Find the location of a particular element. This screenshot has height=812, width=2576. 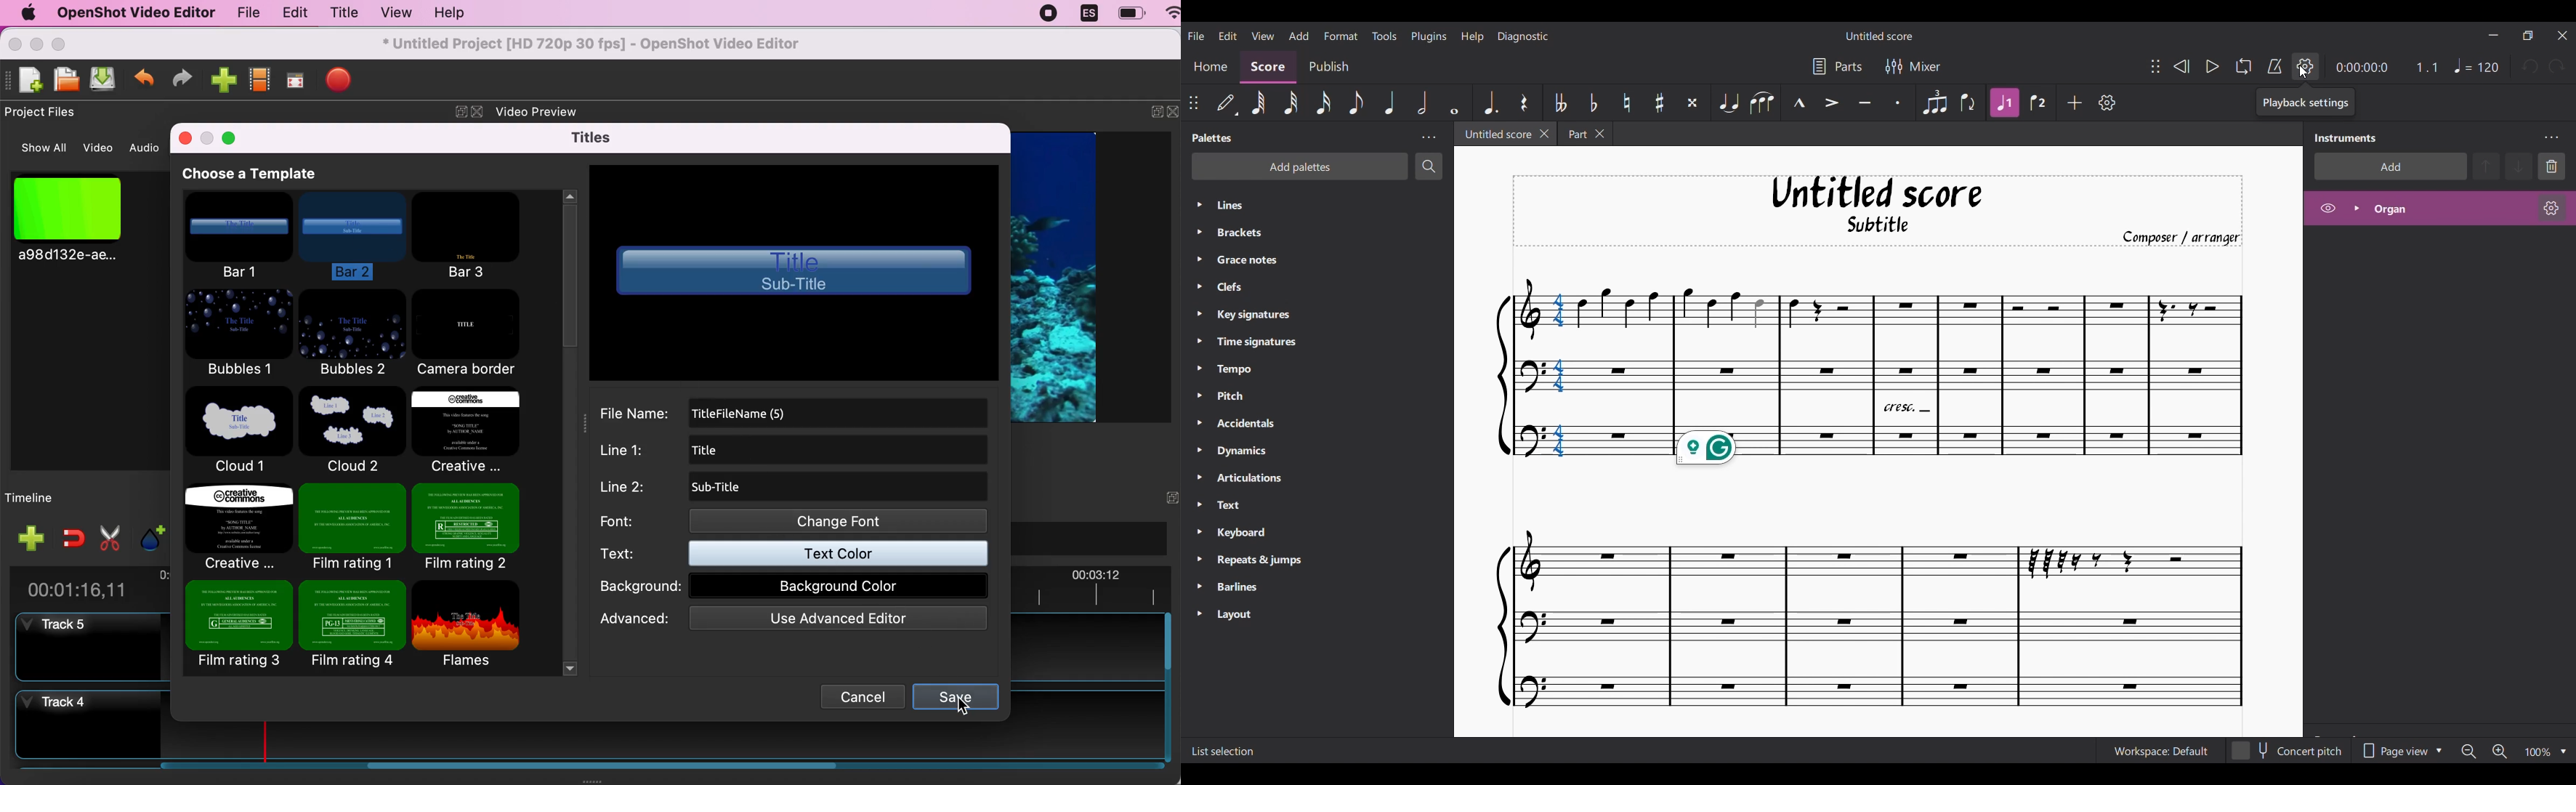

Voice 2 is located at coordinates (2038, 102).